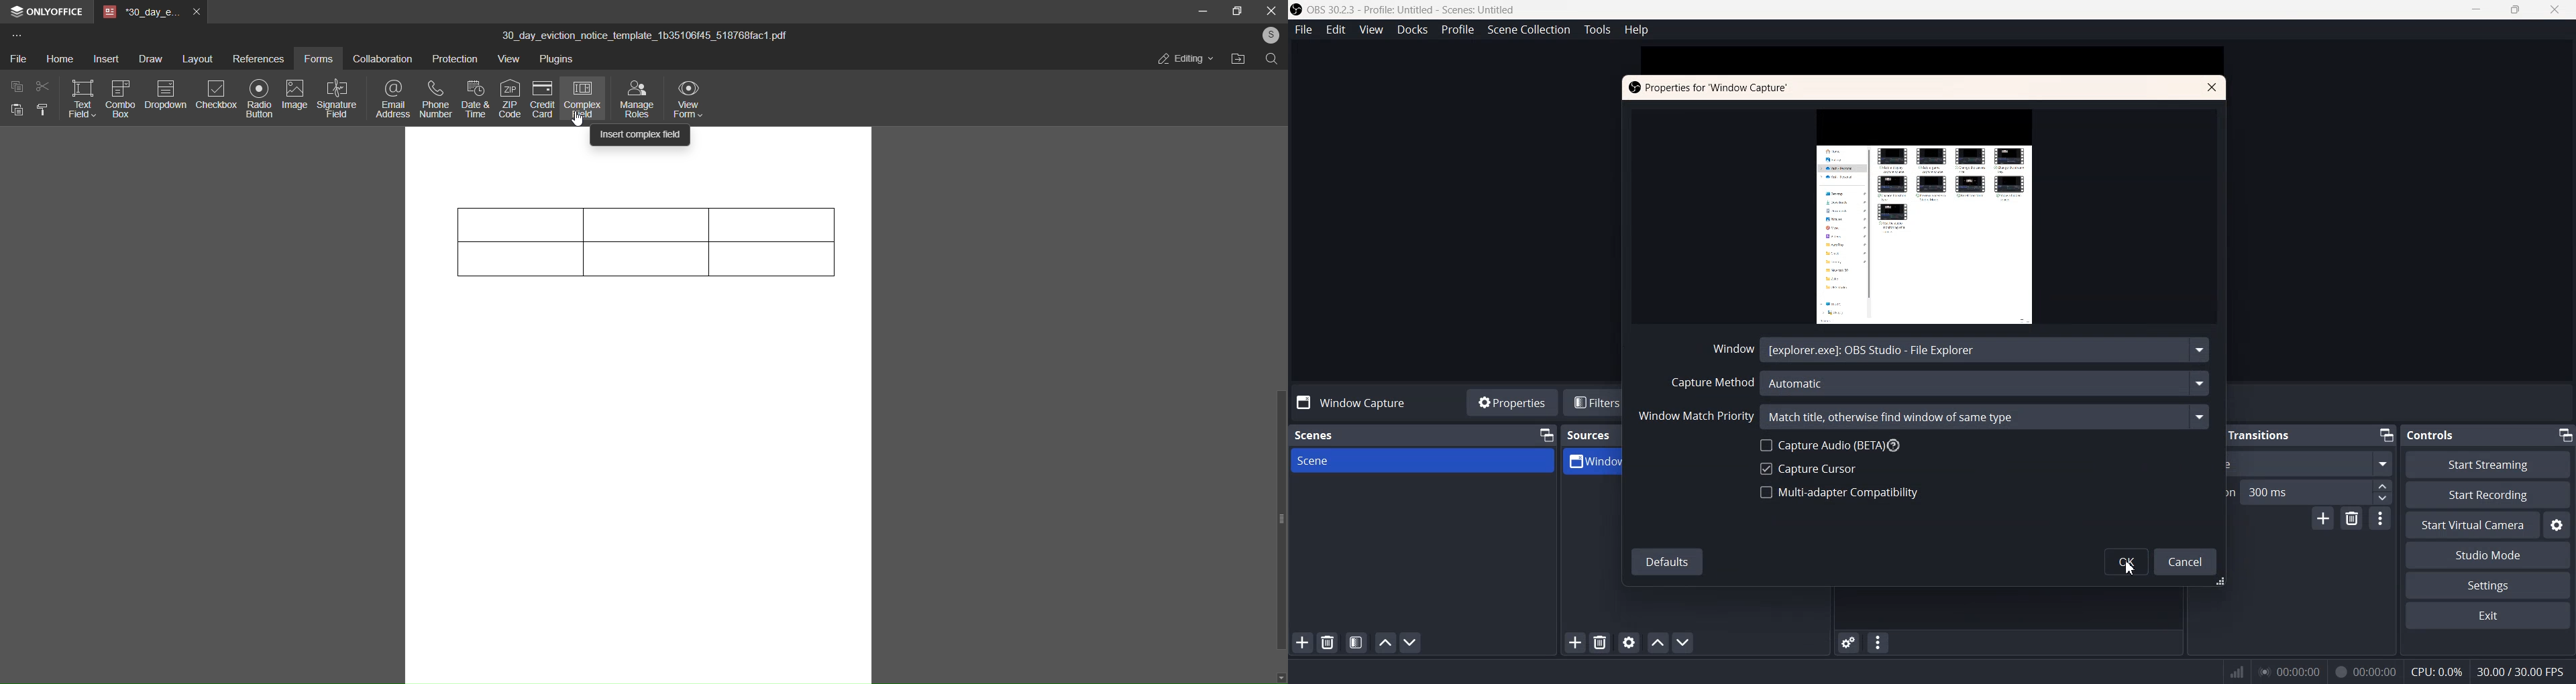  I want to click on collaboration, so click(380, 60).